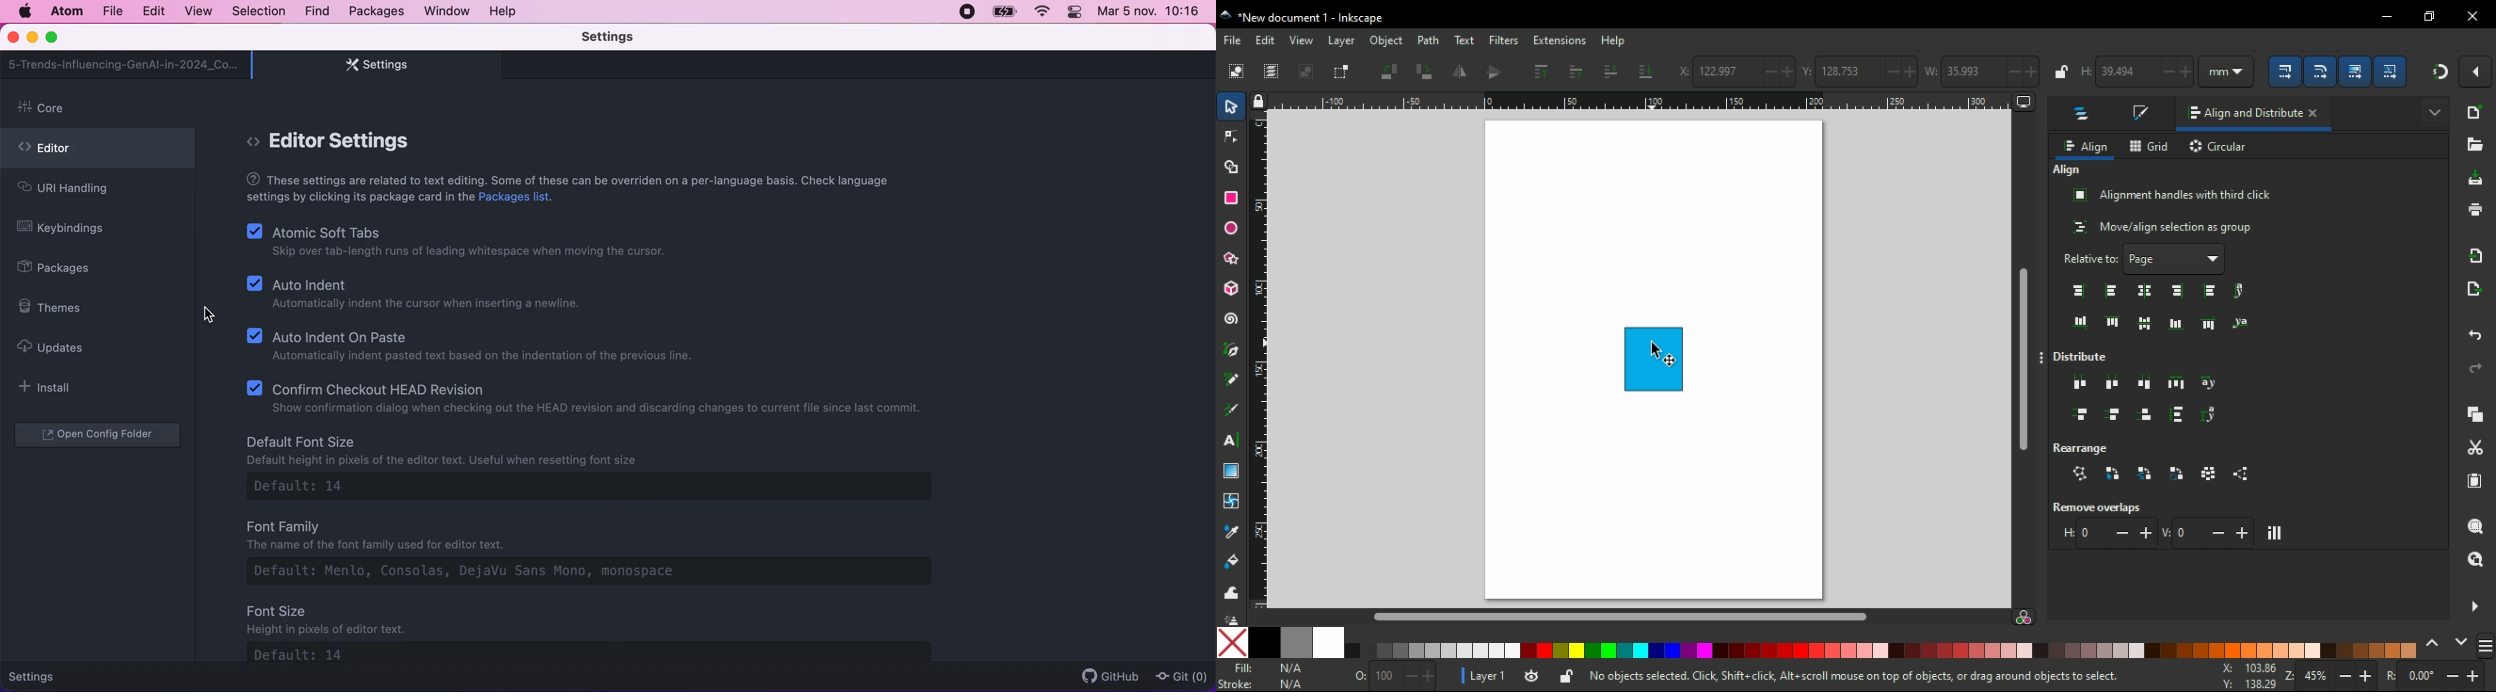 The image size is (2520, 700). What do you see at coordinates (2354, 71) in the screenshot?
I see `move gradients along with the objects` at bounding box center [2354, 71].